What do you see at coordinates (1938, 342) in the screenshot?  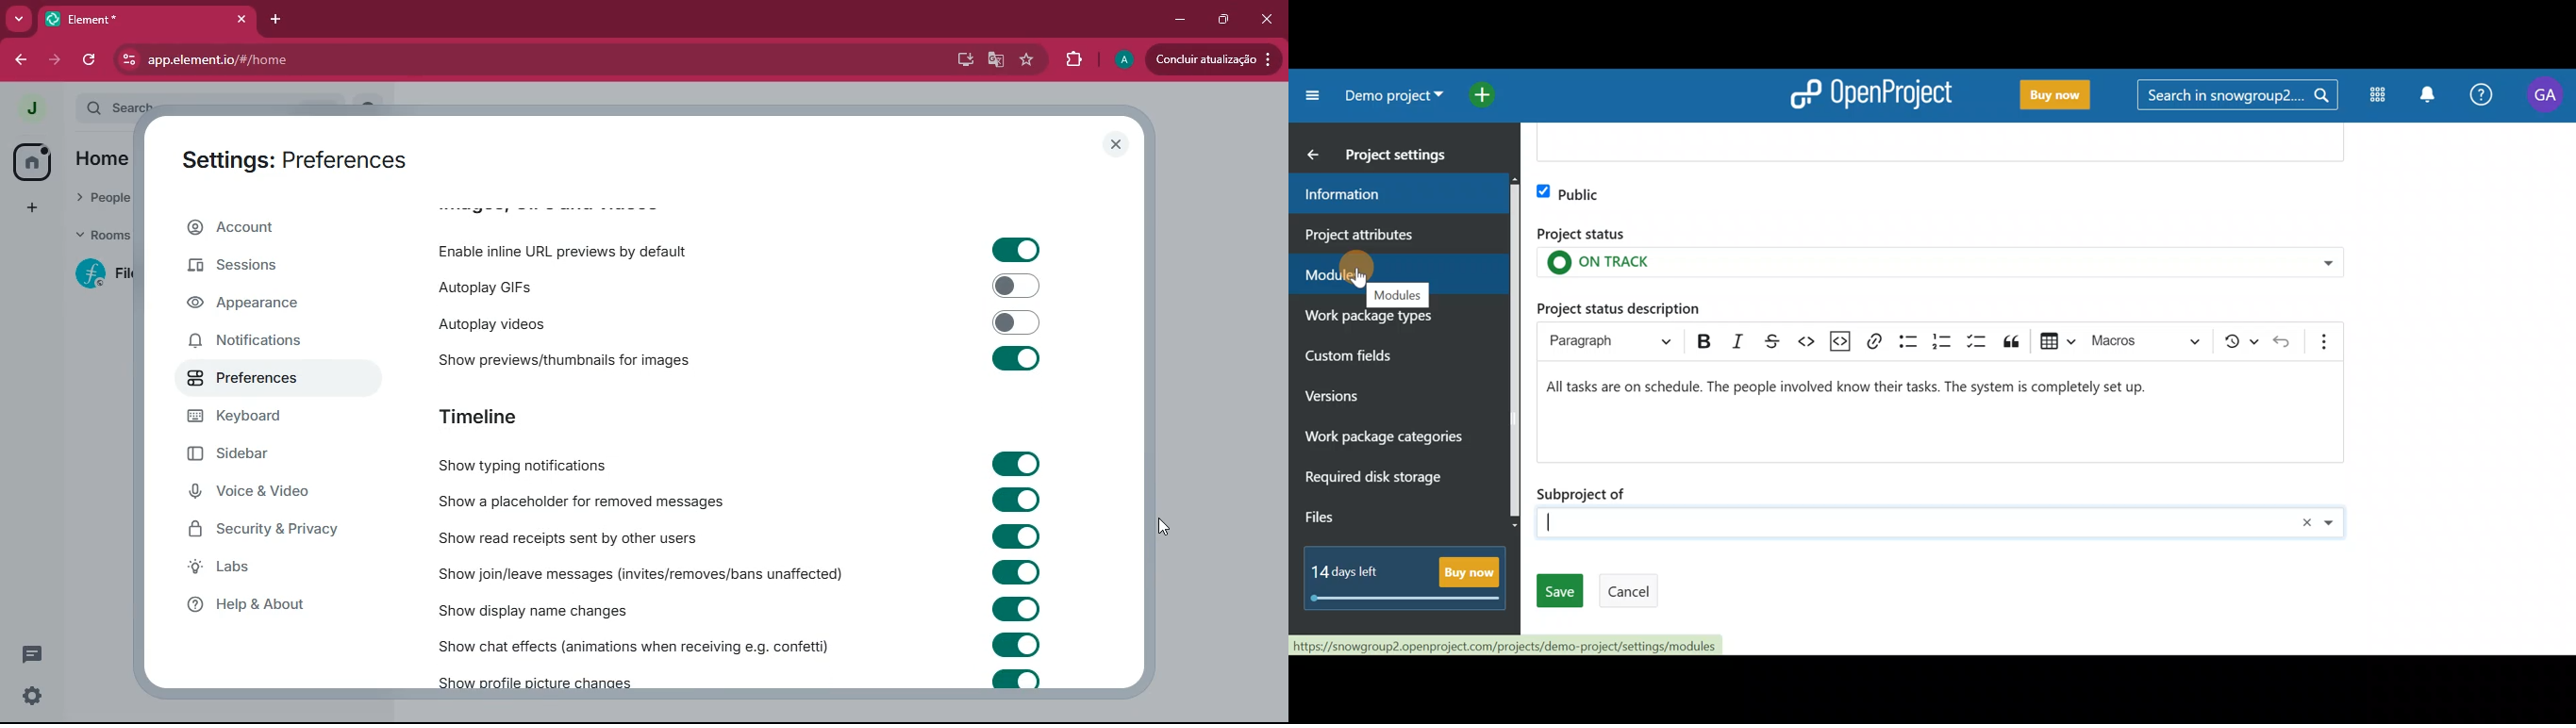 I see `Numbered list` at bounding box center [1938, 342].